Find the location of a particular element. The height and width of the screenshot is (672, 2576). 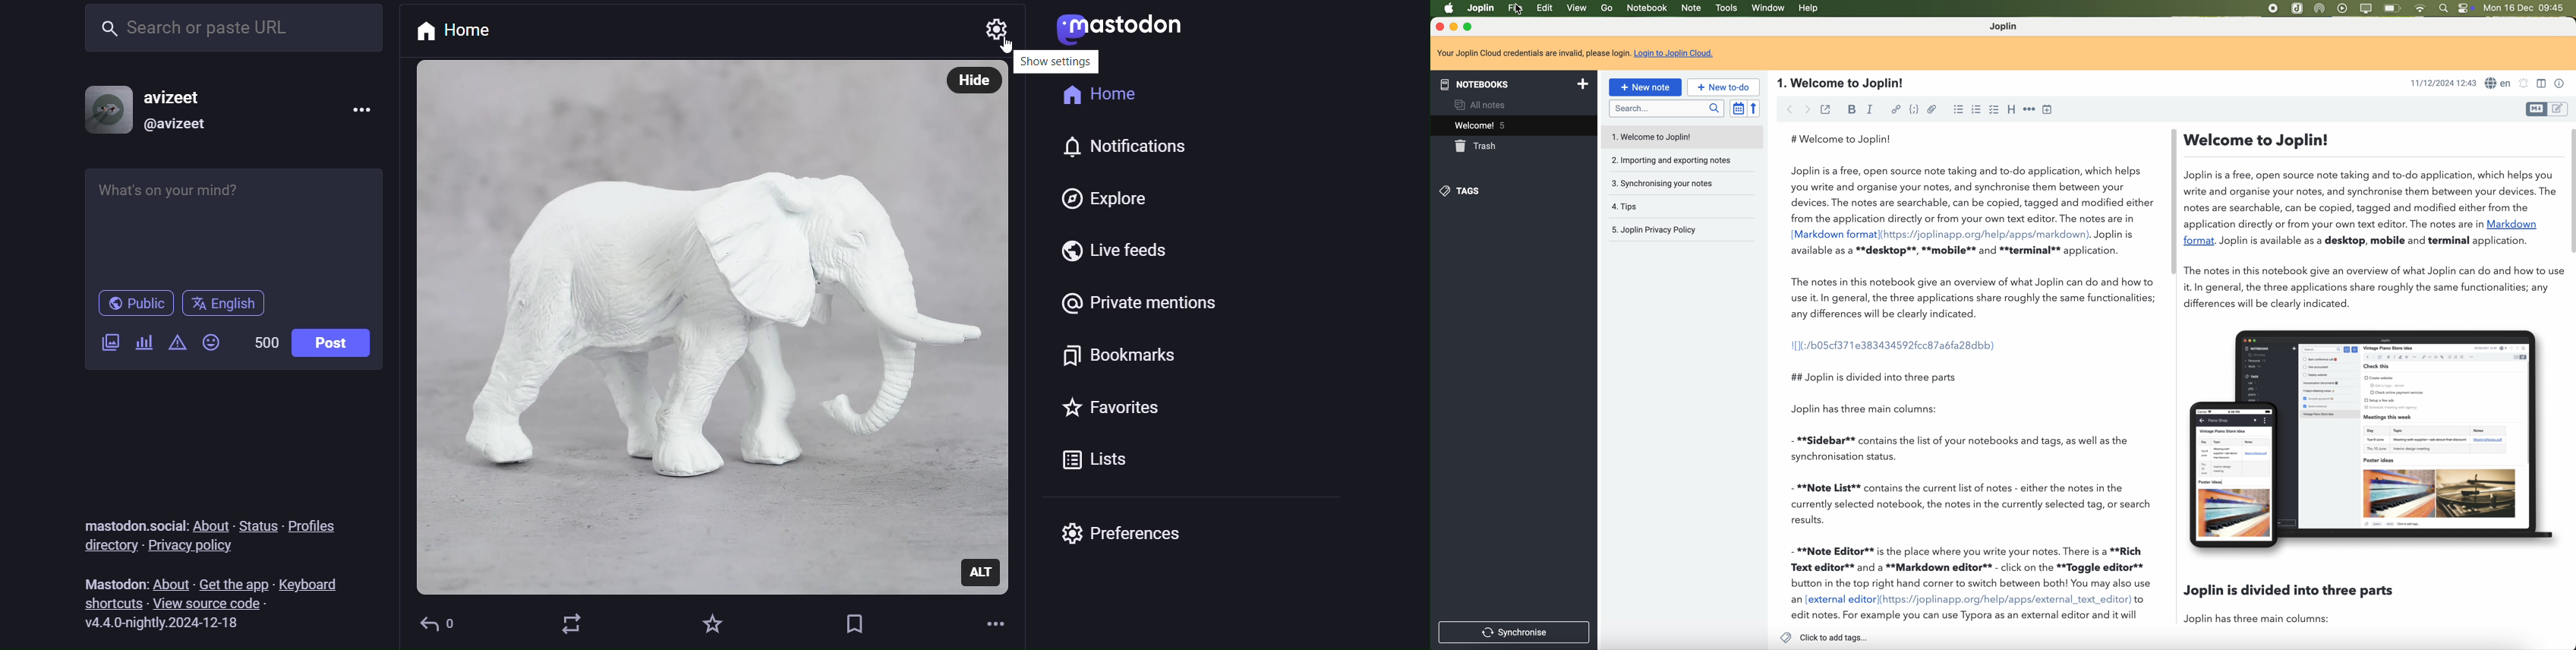

new note is located at coordinates (1645, 88).